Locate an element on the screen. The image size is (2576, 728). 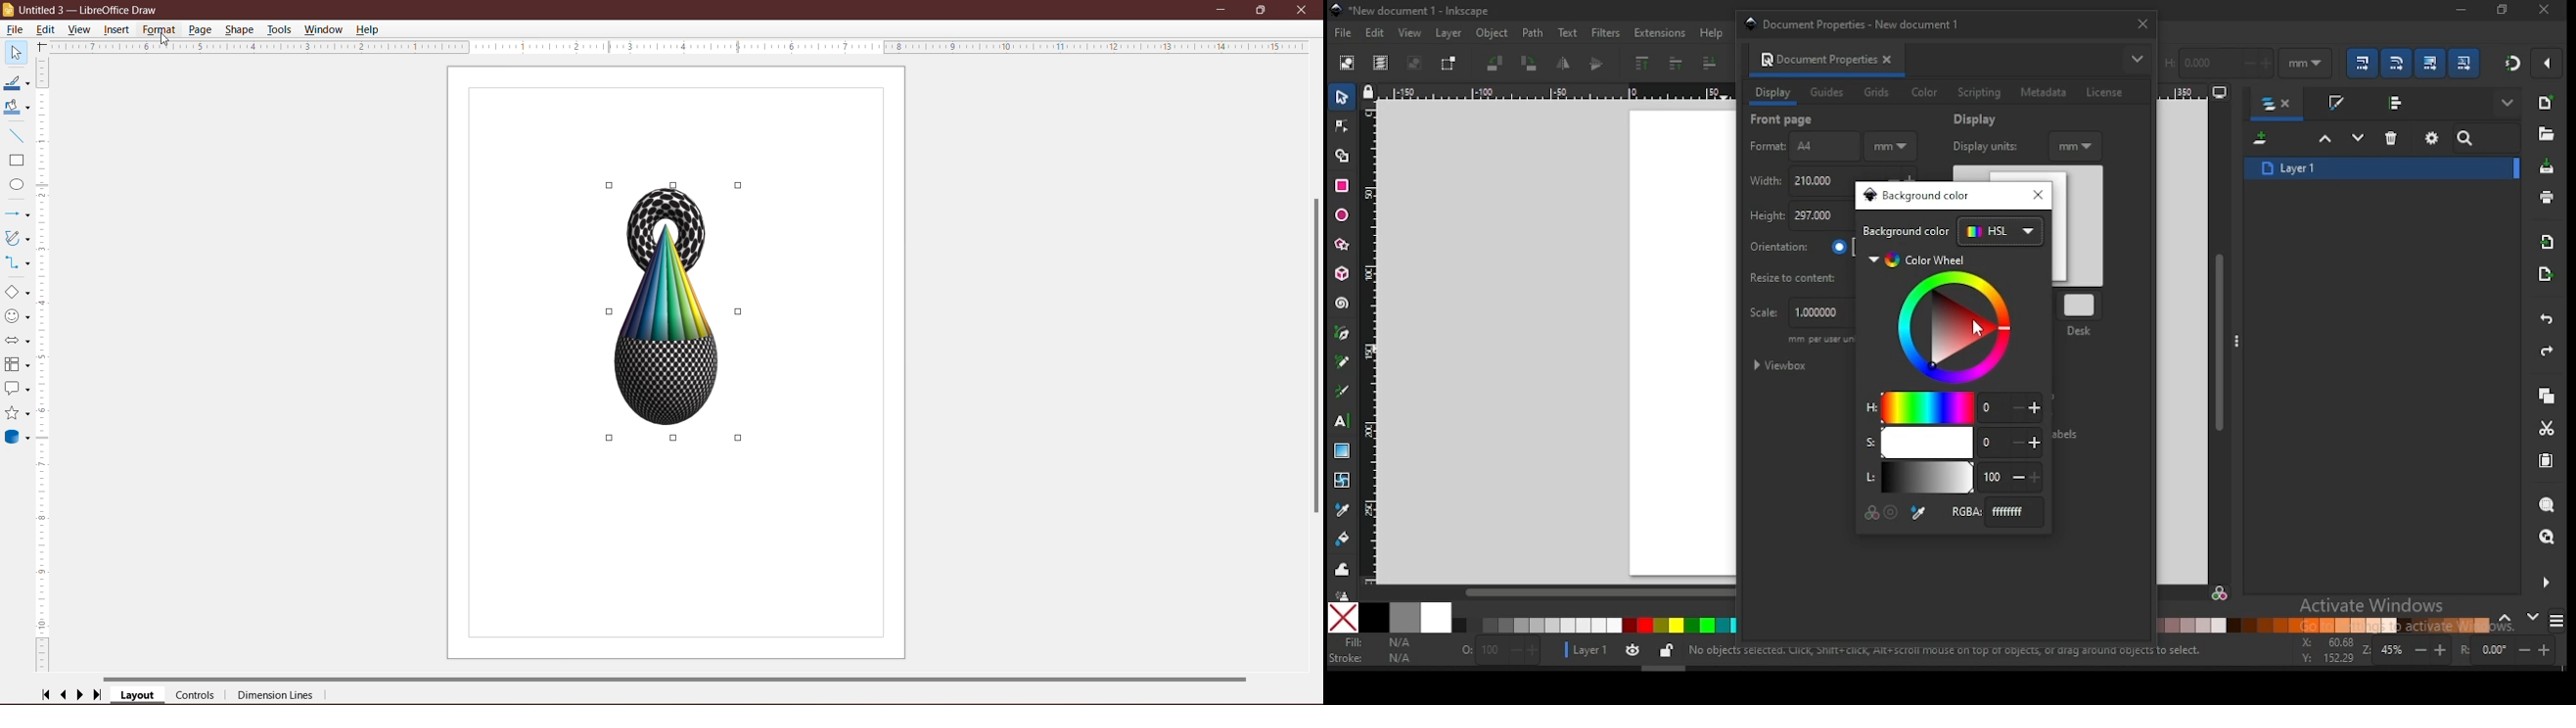
new is located at coordinates (2545, 103).